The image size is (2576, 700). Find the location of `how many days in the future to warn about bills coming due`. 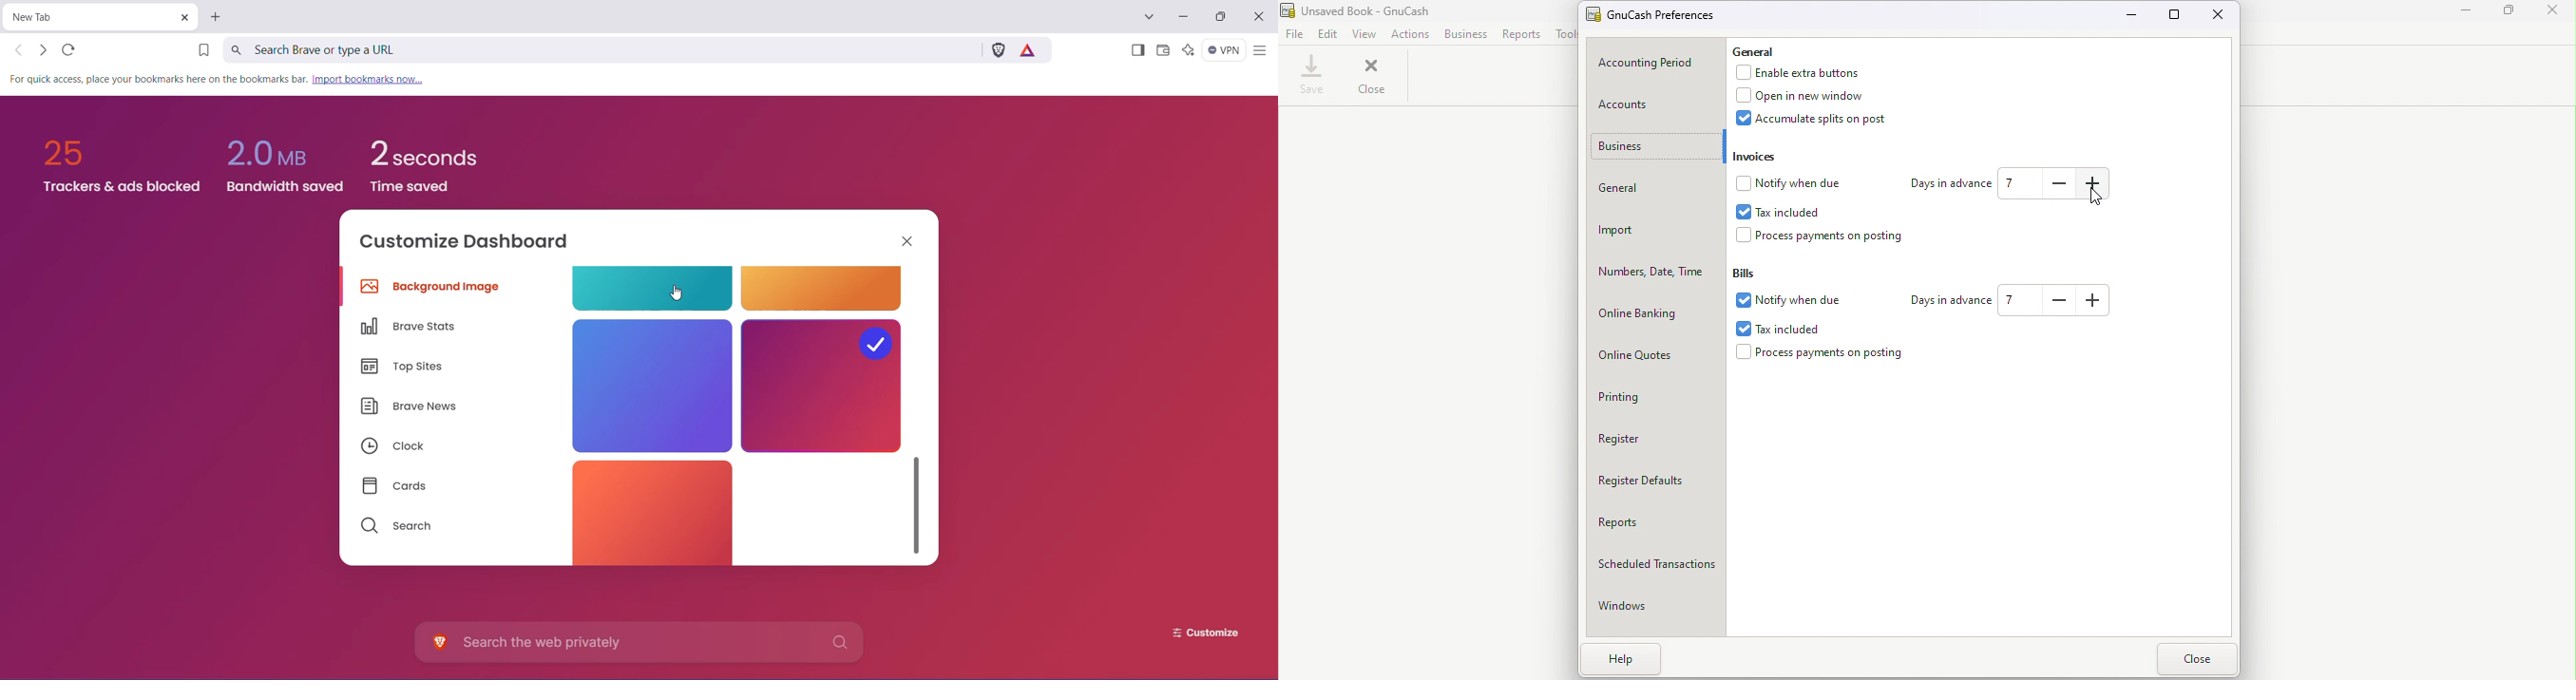

how many days in the future to warn about bills coming due is located at coordinates (2094, 300).